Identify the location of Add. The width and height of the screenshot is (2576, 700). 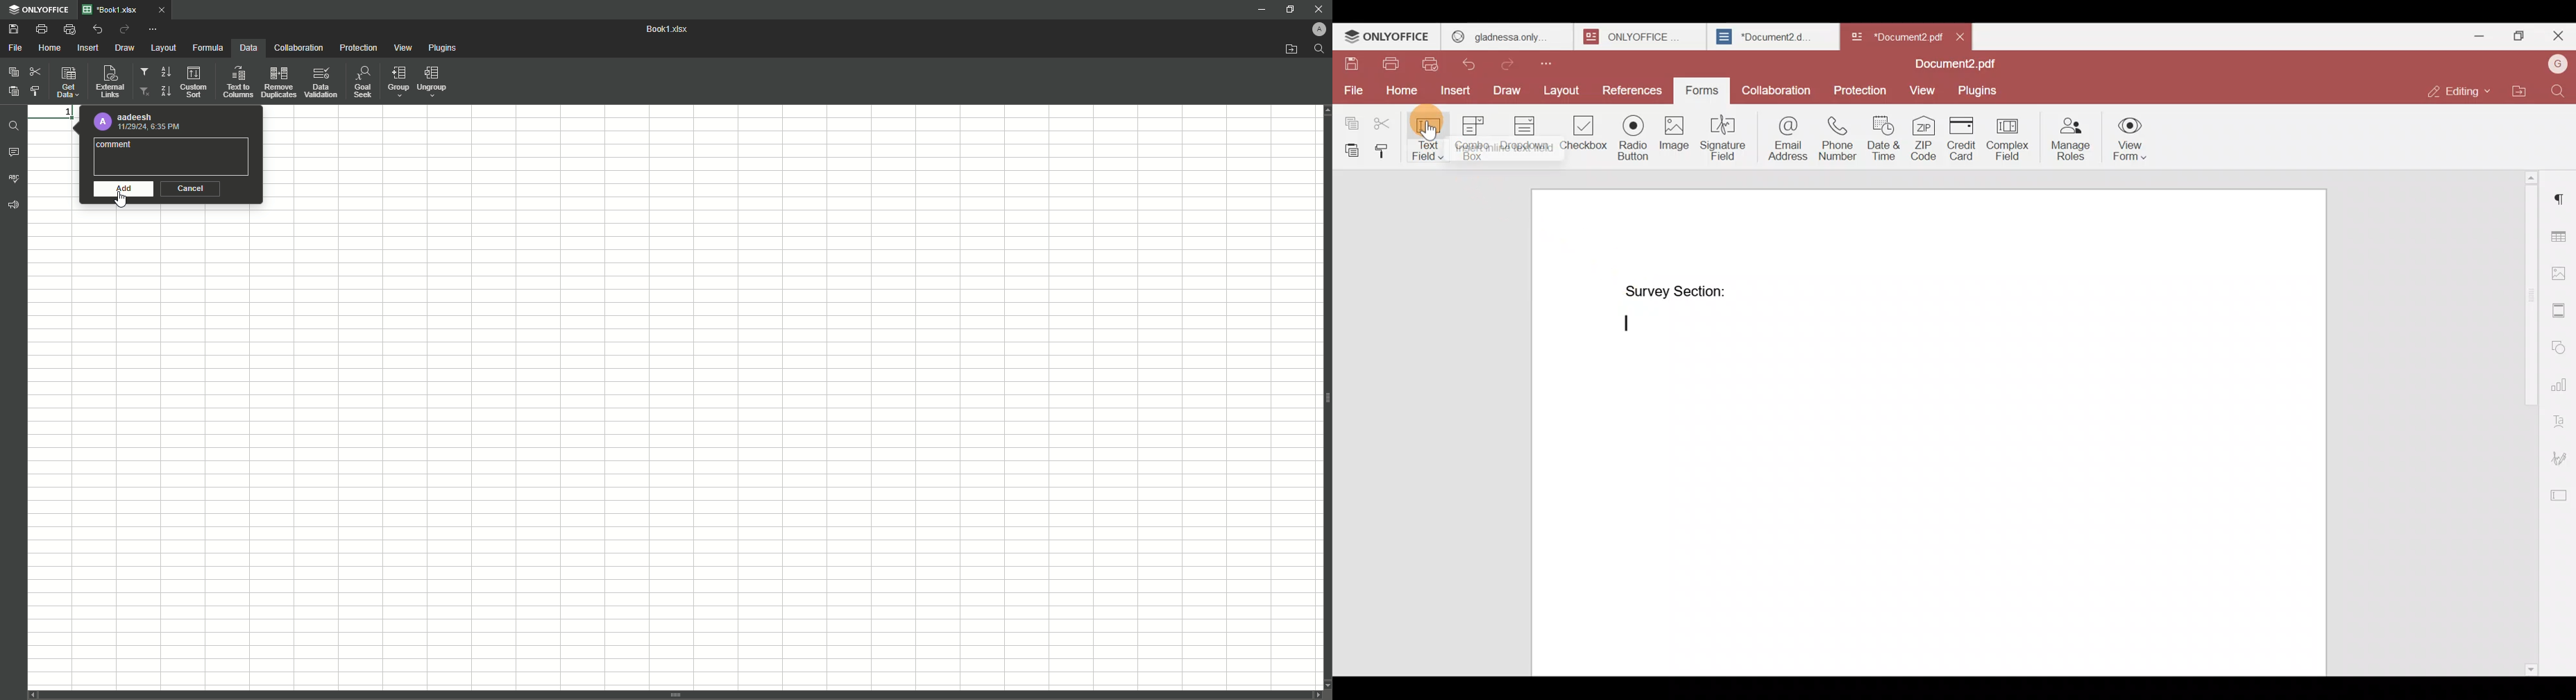
(120, 190).